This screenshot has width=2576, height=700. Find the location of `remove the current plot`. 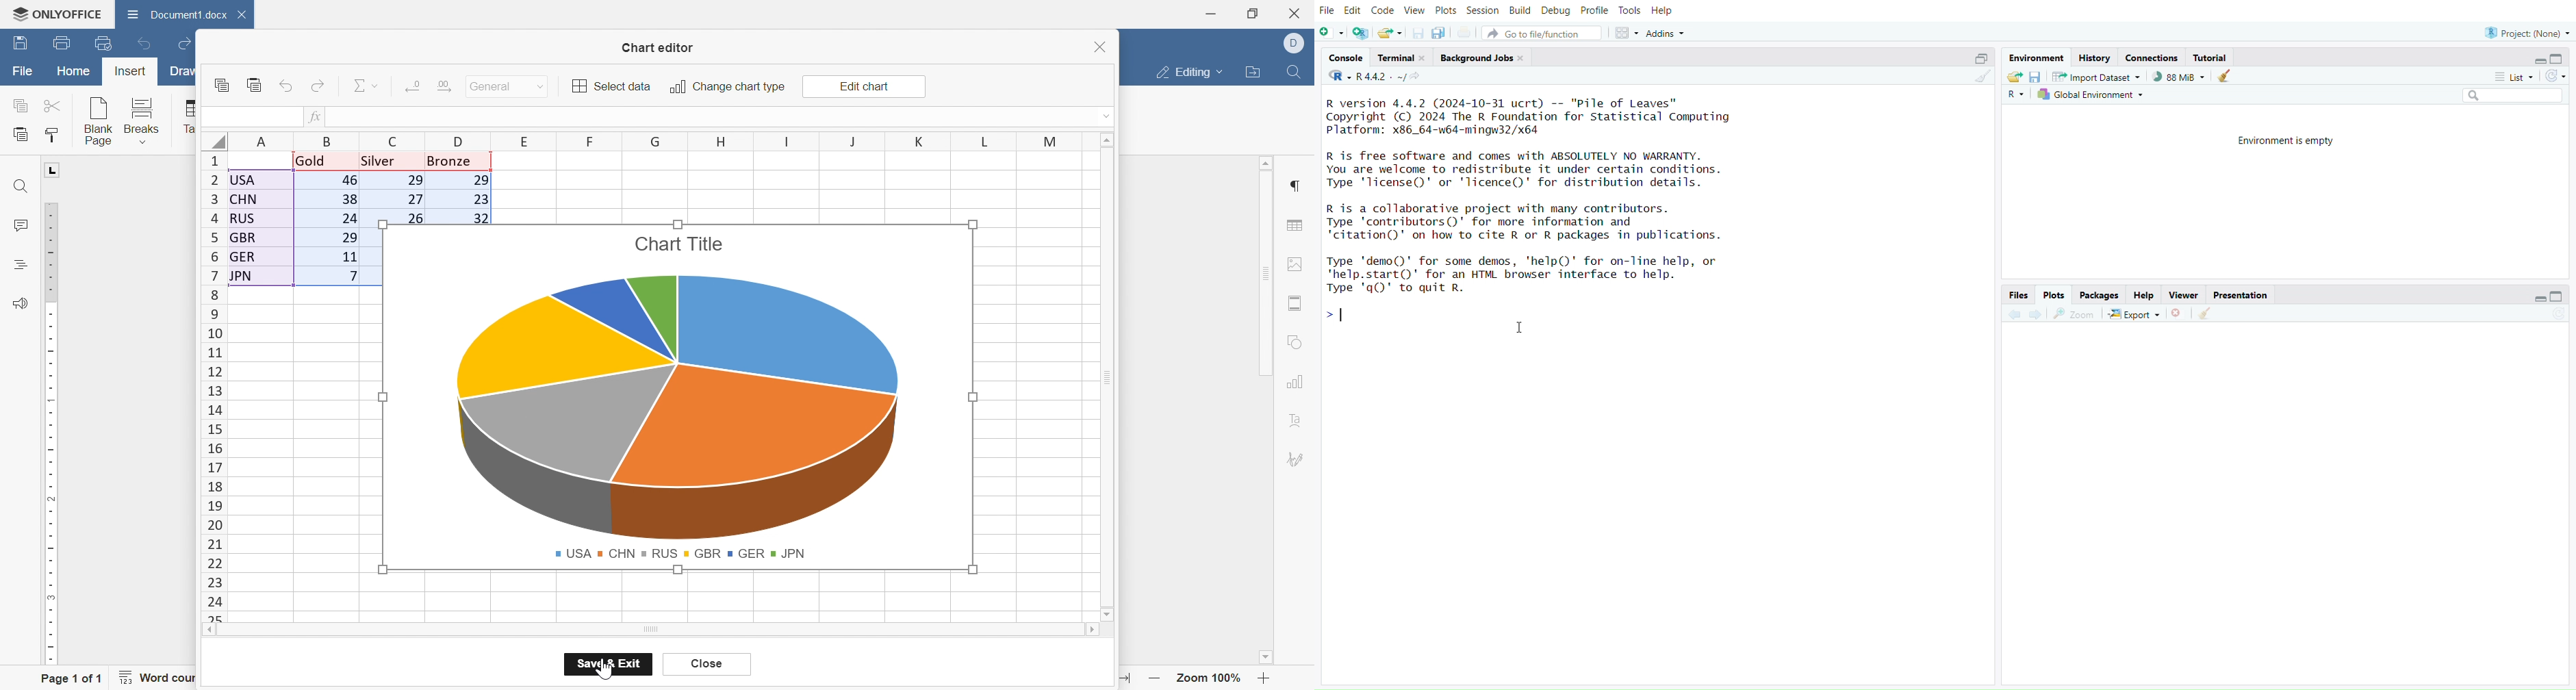

remove the current plot is located at coordinates (2177, 315).